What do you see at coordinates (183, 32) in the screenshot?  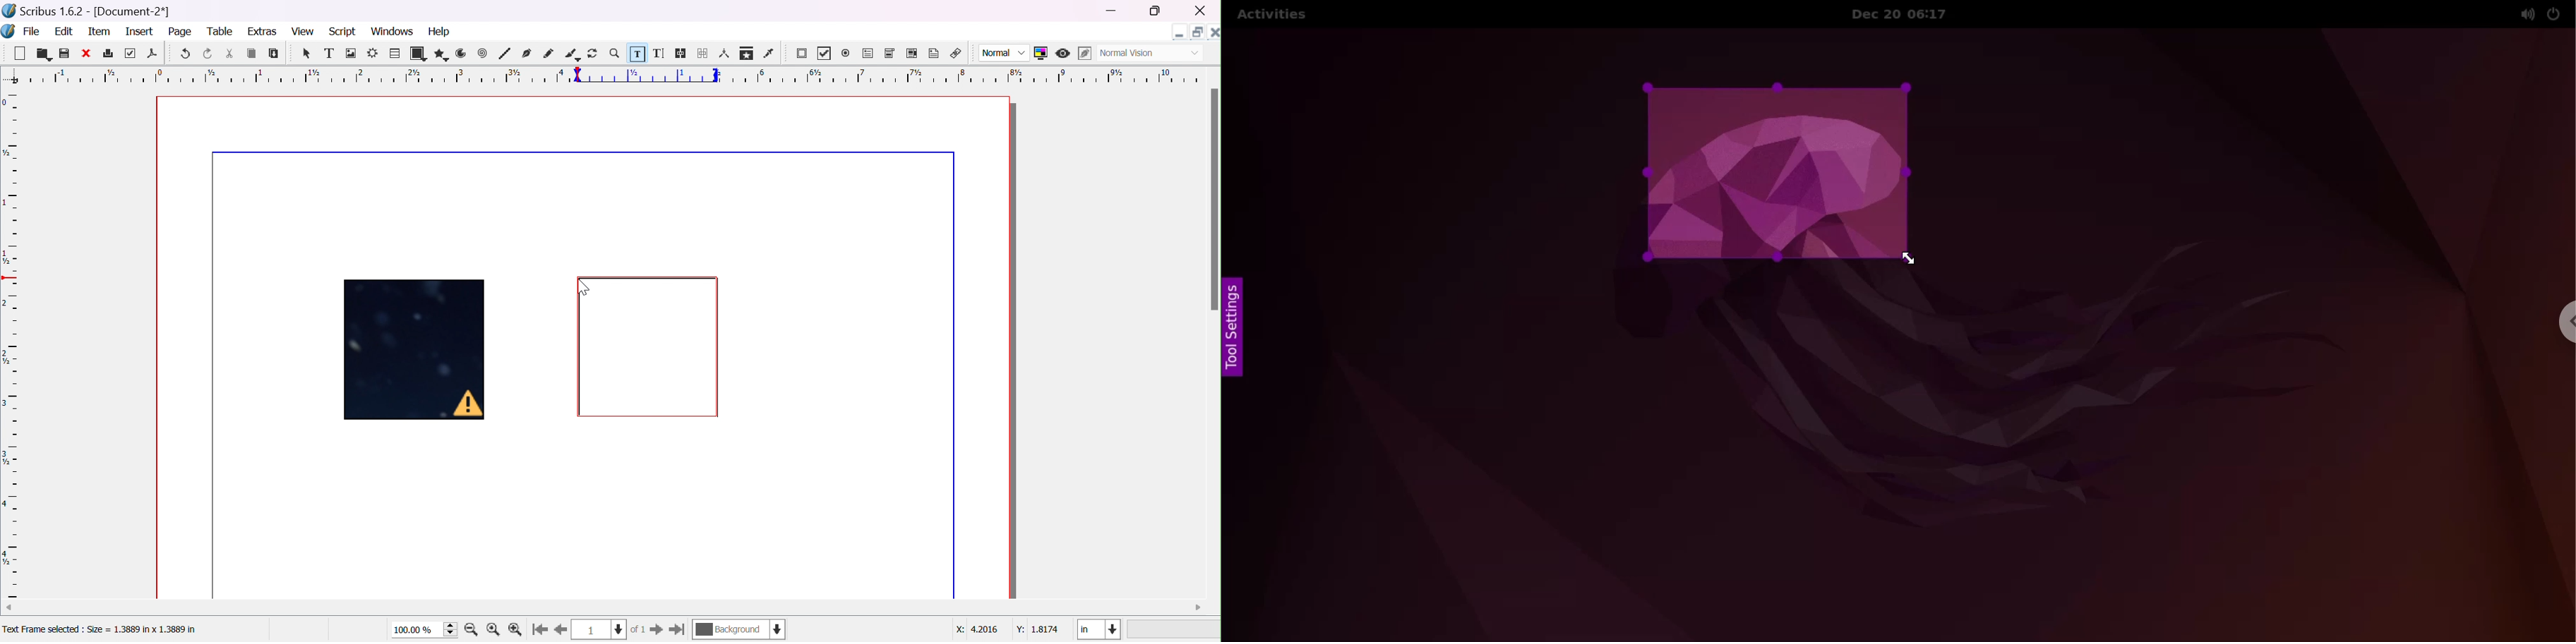 I see `page` at bounding box center [183, 32].